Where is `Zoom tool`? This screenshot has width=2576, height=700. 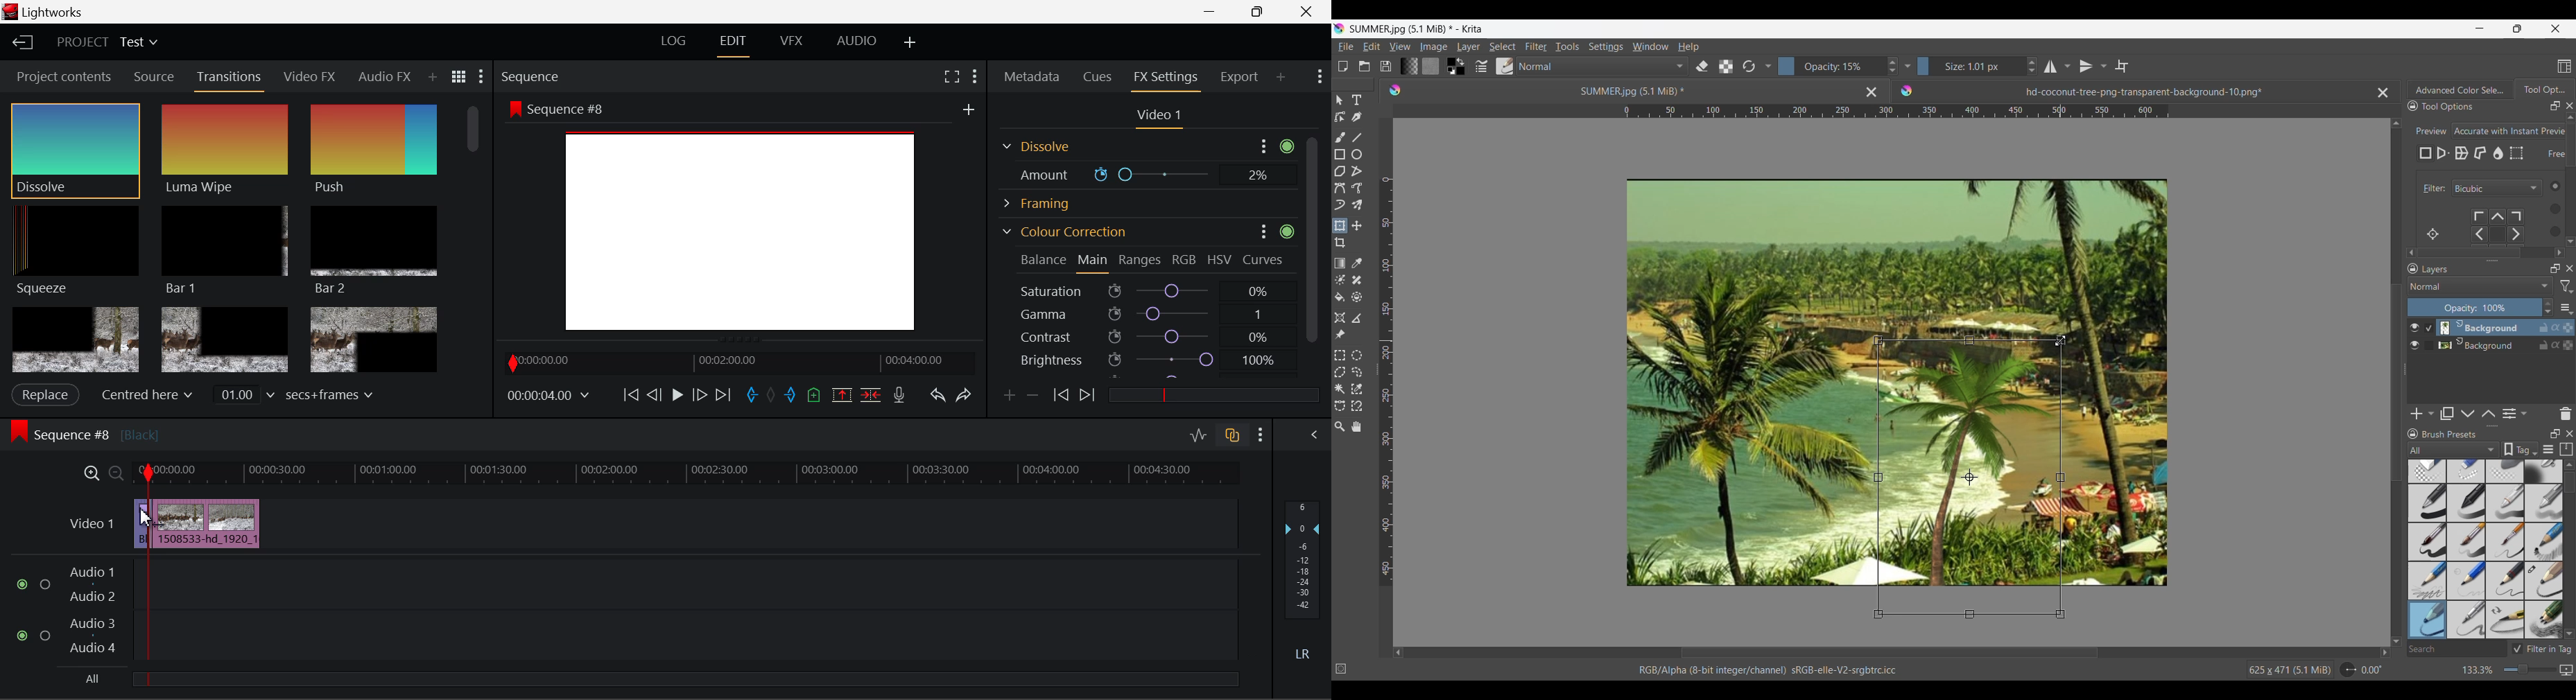
Zoom tool is located at coordinates (1340, 426).